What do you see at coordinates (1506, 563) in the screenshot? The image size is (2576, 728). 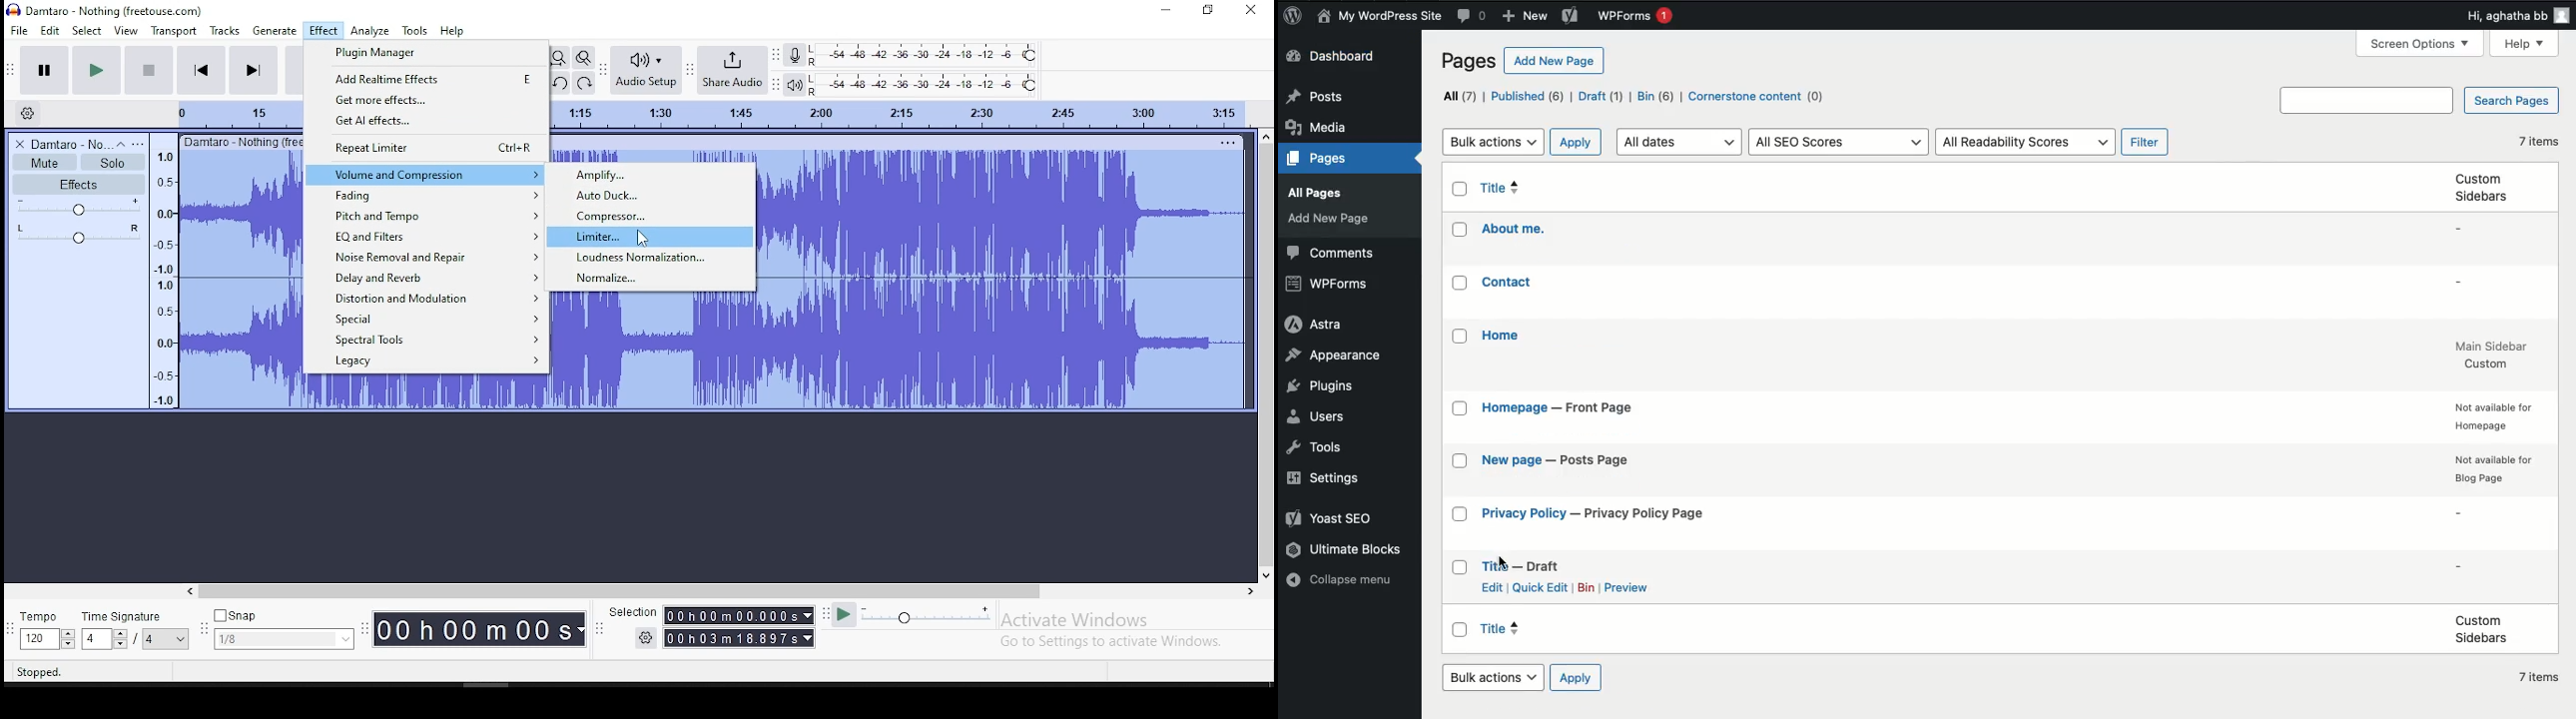 I see `cursor` at bounding box center [1506, 563].